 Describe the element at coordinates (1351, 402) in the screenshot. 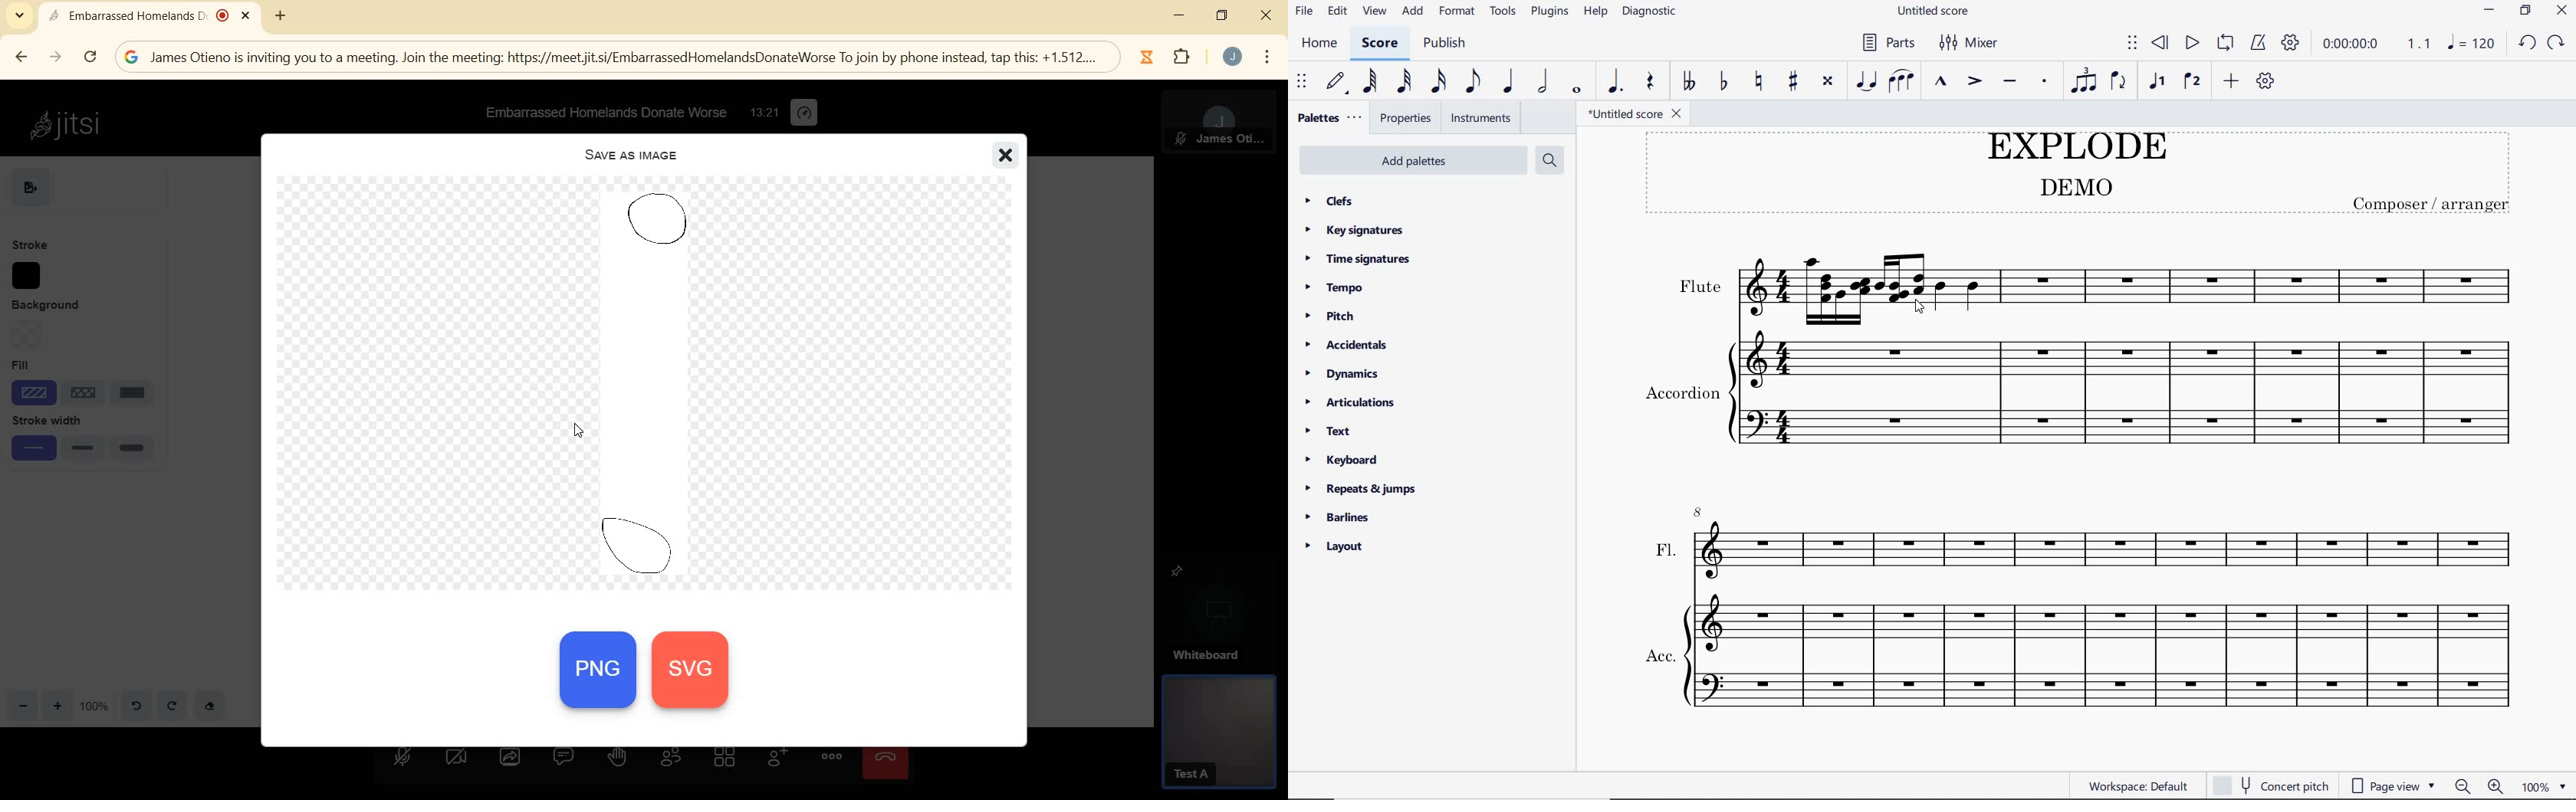

I see `articulations` at that location.